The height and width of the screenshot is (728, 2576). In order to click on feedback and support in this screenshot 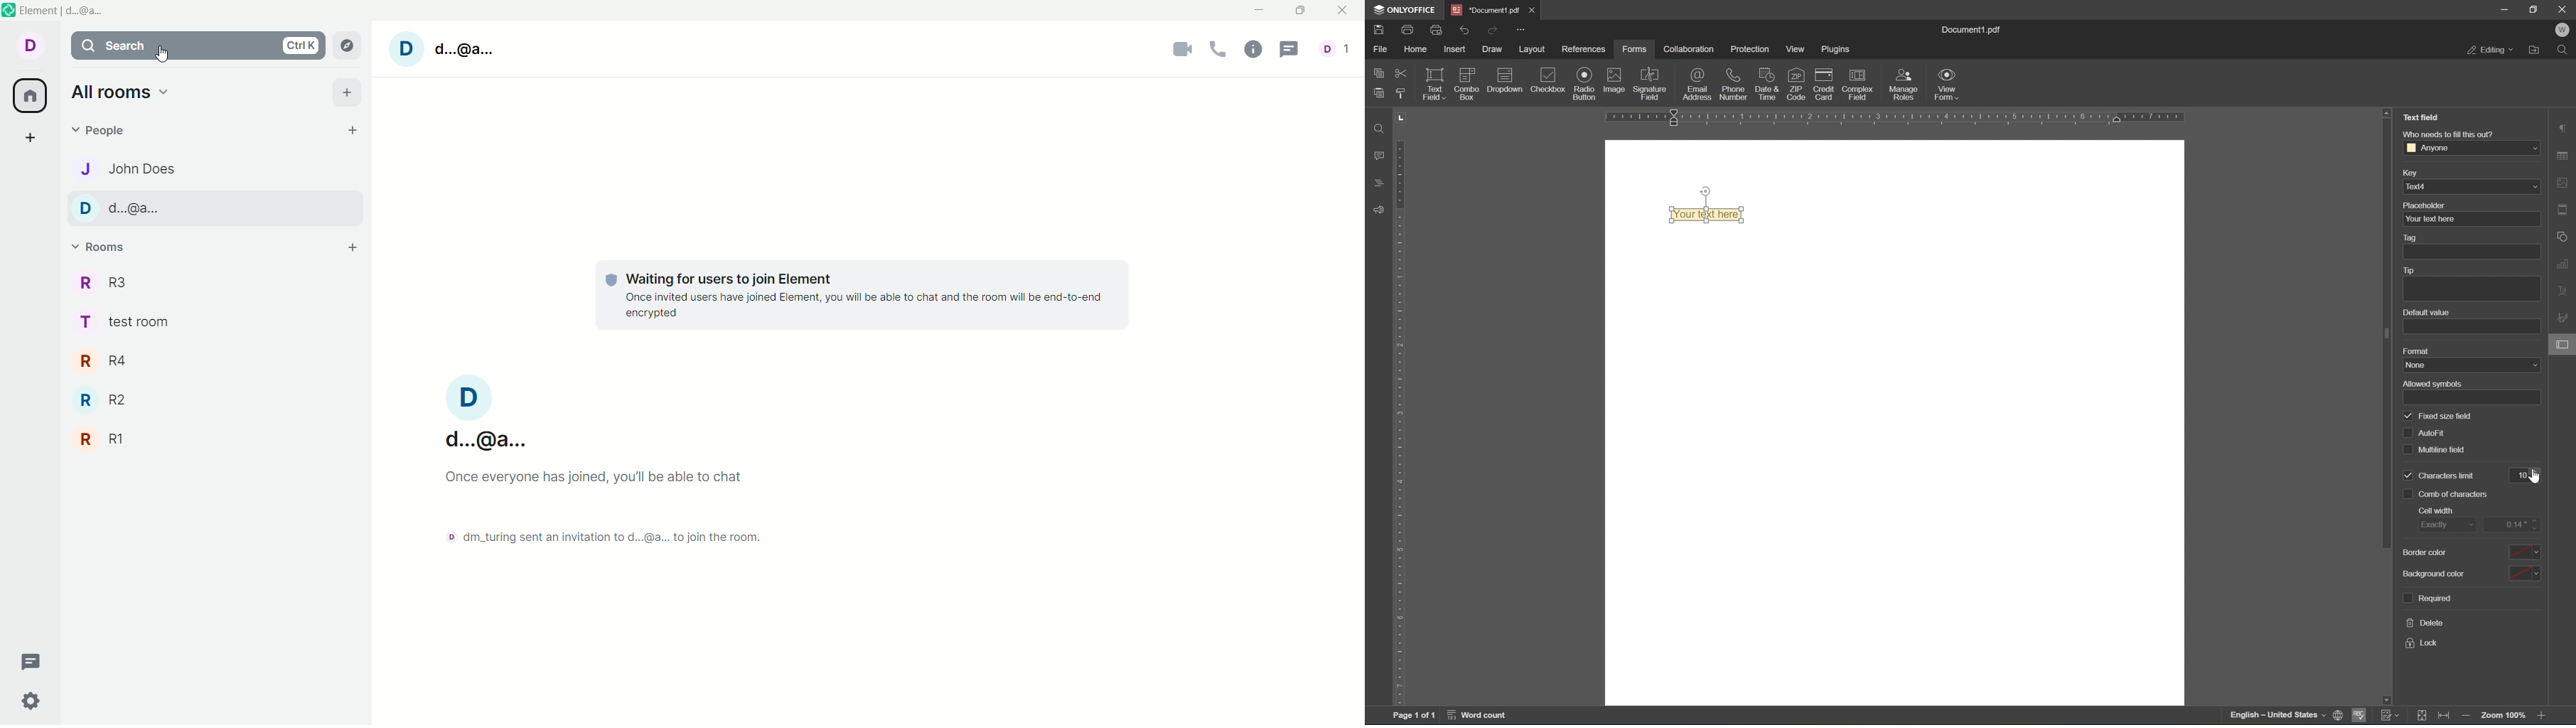, I will do `click(1379, 211)`.